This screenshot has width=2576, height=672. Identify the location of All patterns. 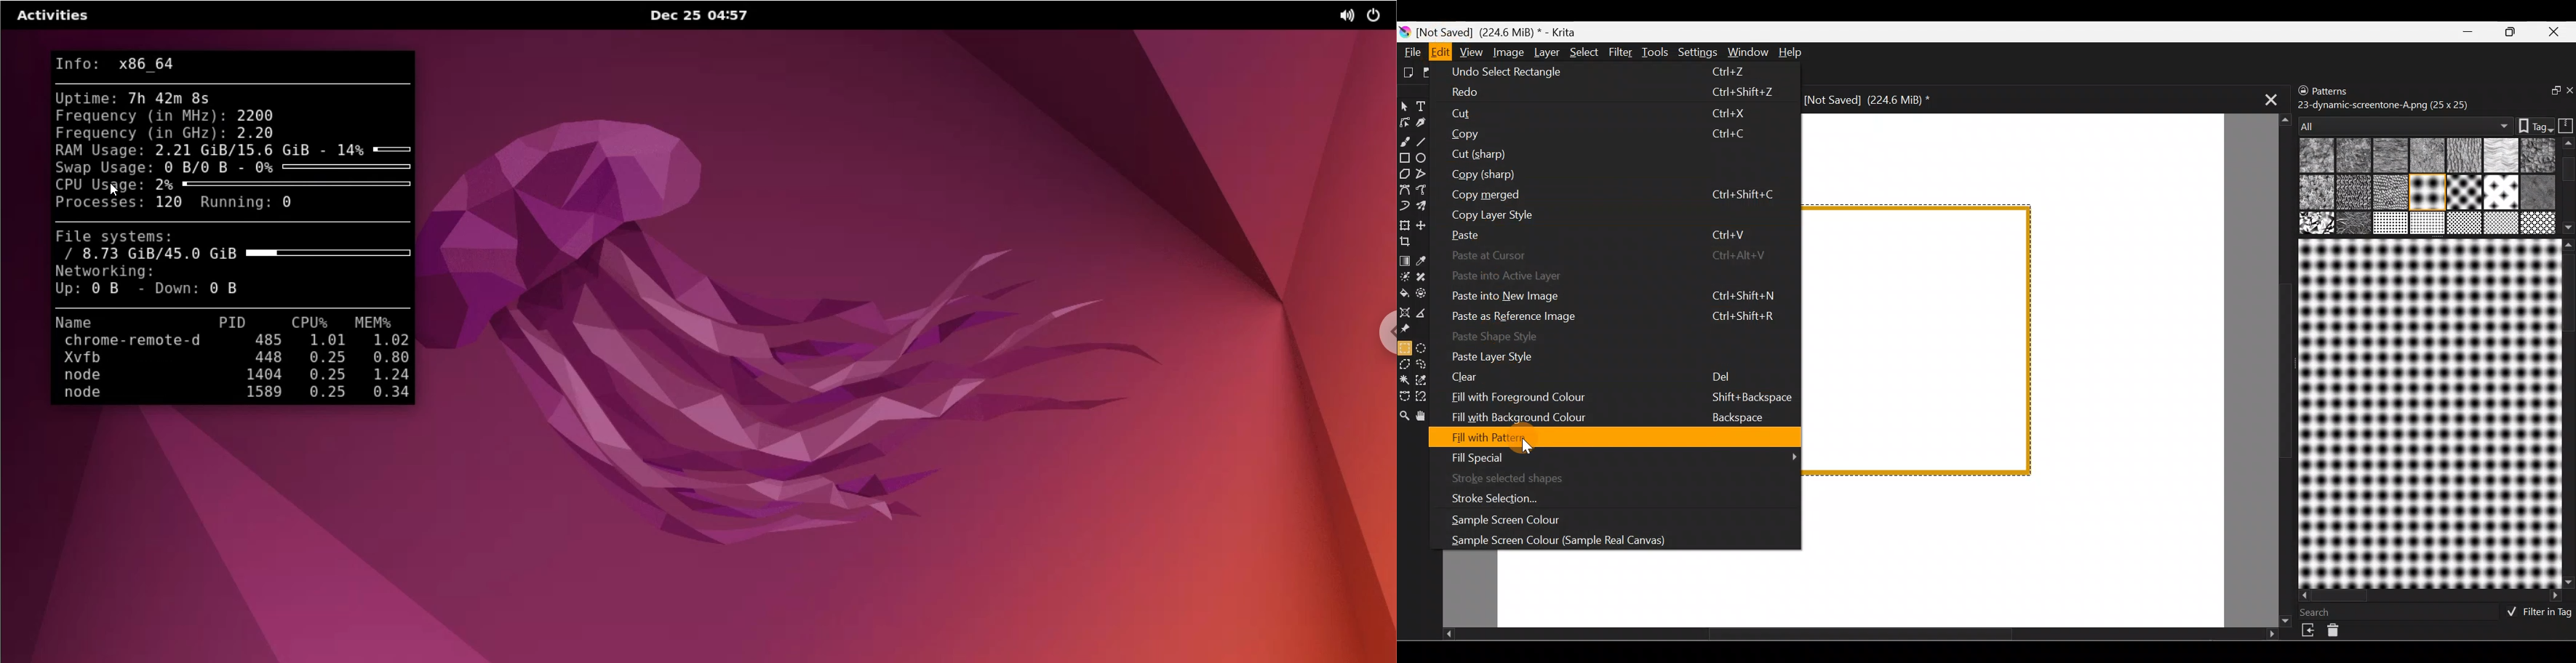
(2402, 122).